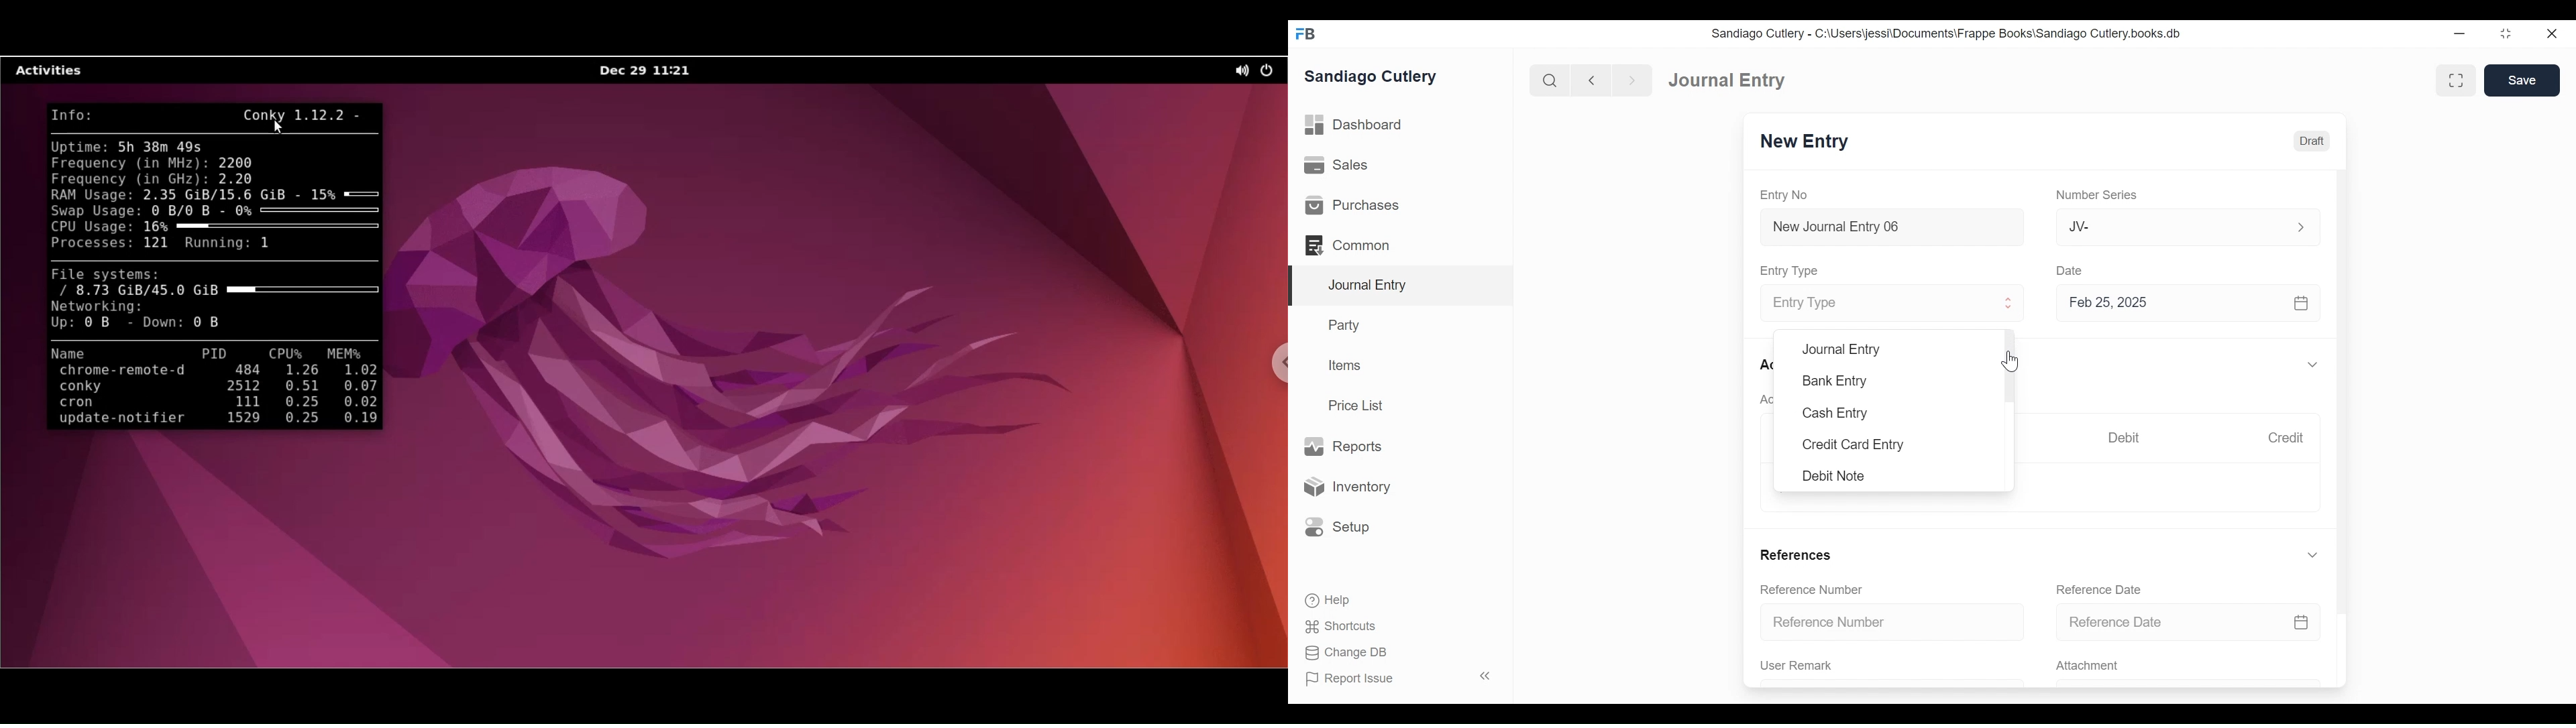 This screenshot has height=728, width=2576. Describe the element at coordinates (2098, 589) in the screenshot. I see `Reference Date` at that location.